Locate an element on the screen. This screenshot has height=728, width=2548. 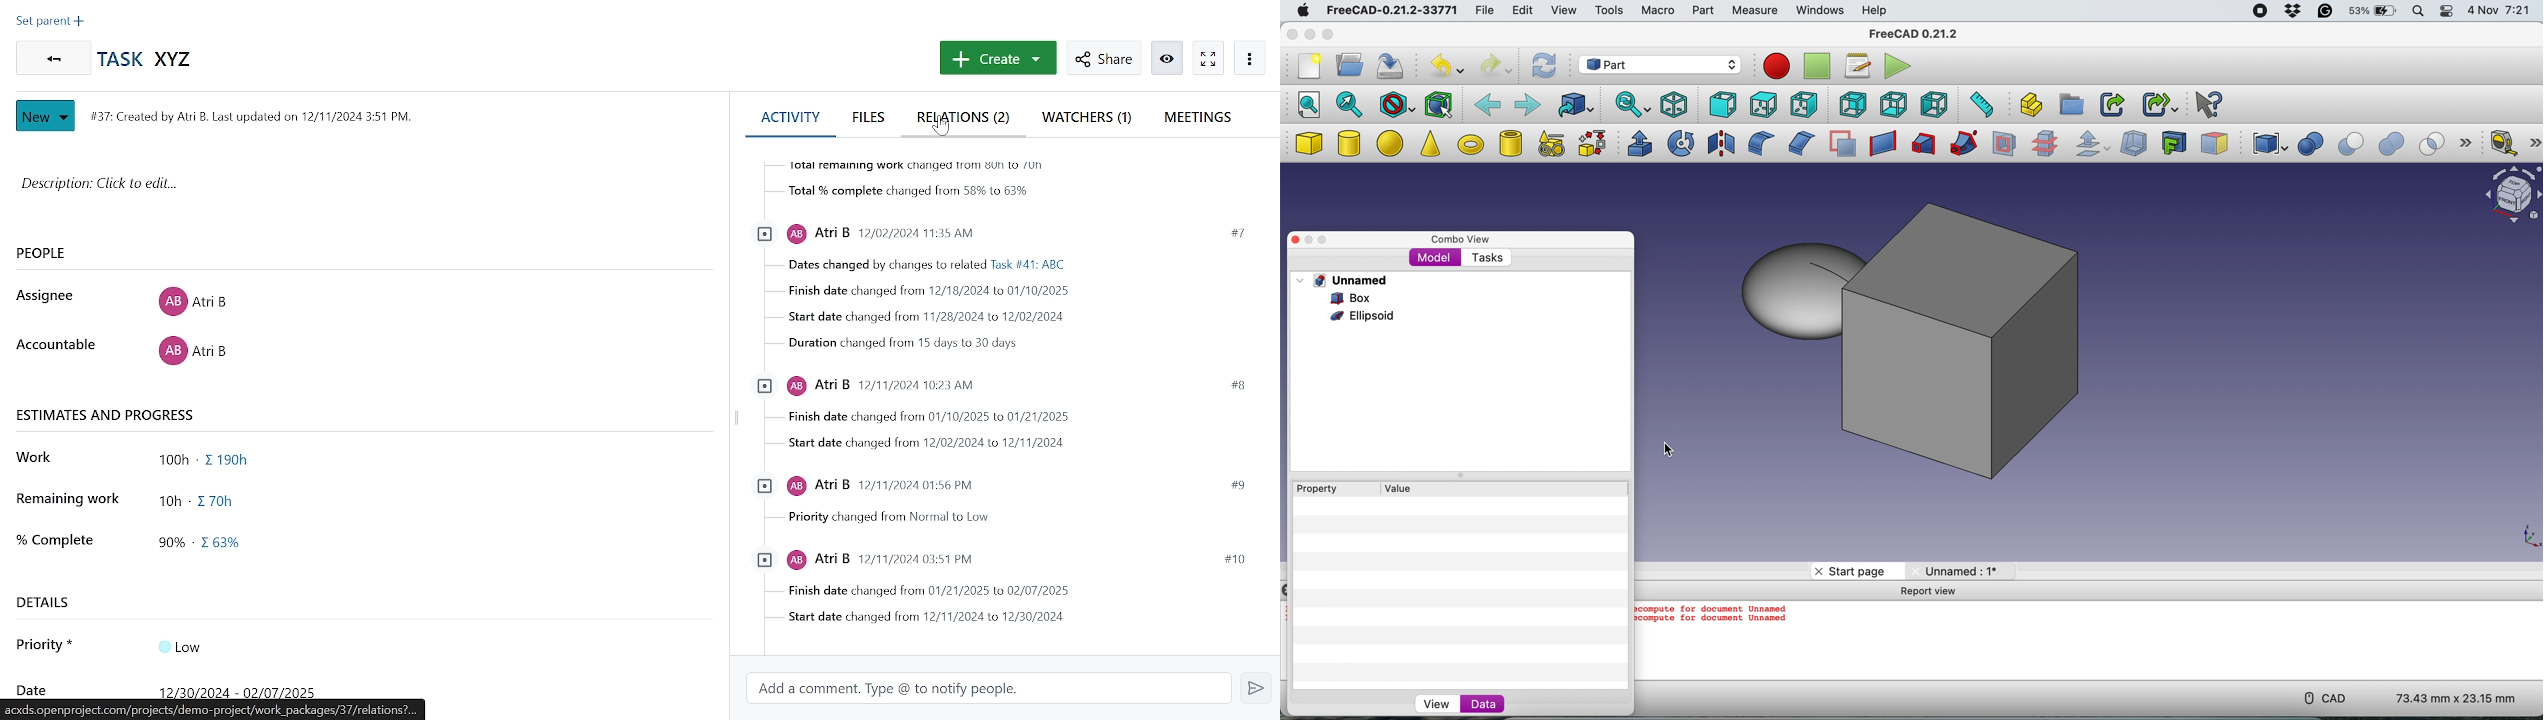
cone is located at coordinates (1430, 145).